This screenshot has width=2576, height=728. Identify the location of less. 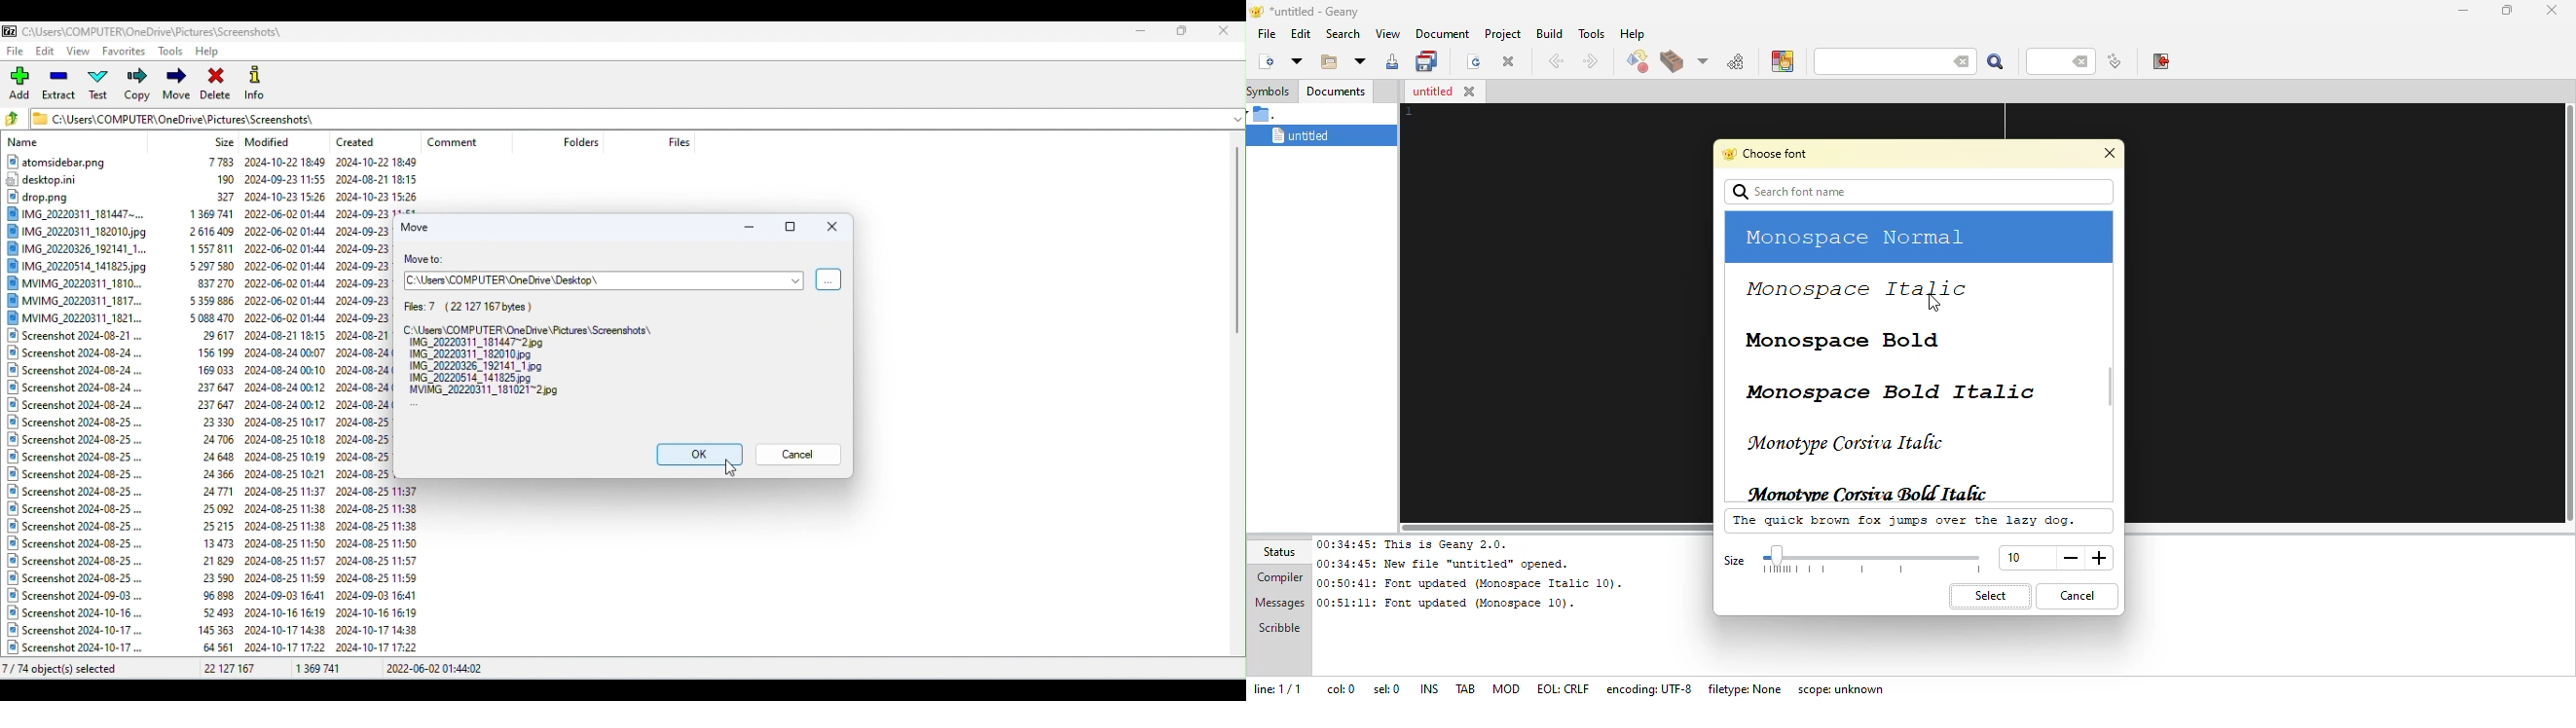
(2071, 558).